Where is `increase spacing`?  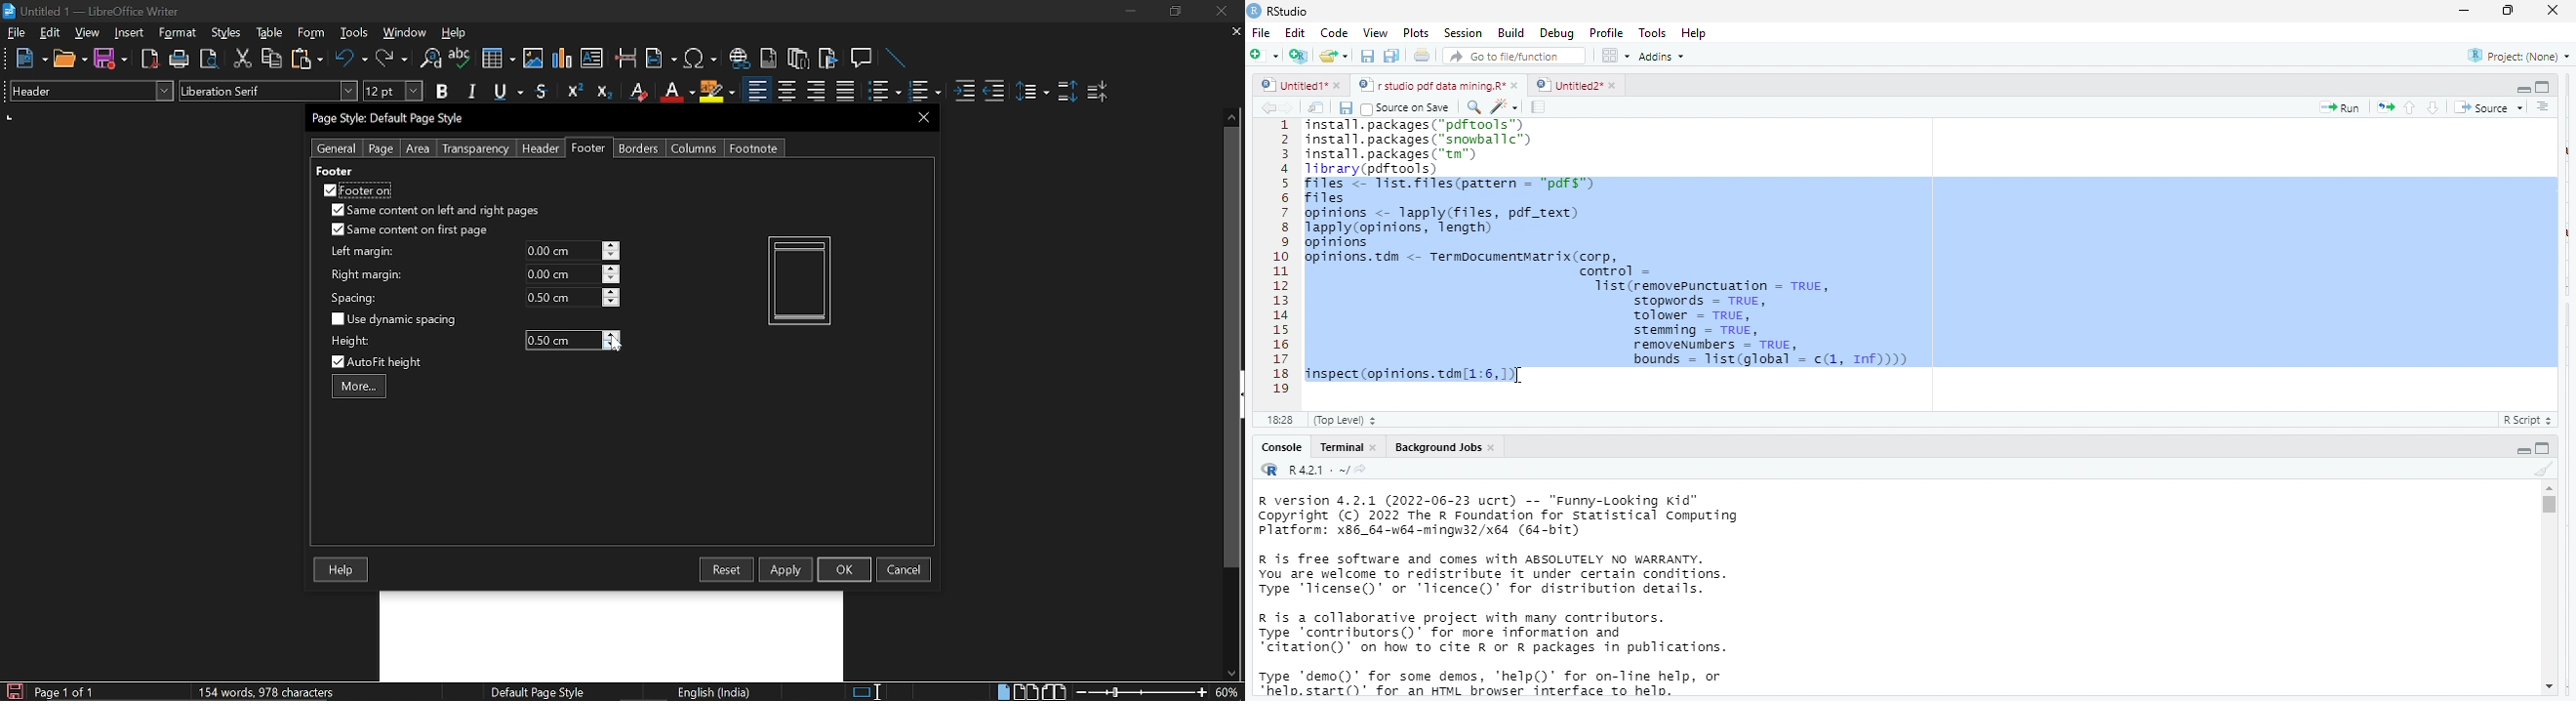 increase spacing is located at coordinates (612, 291).